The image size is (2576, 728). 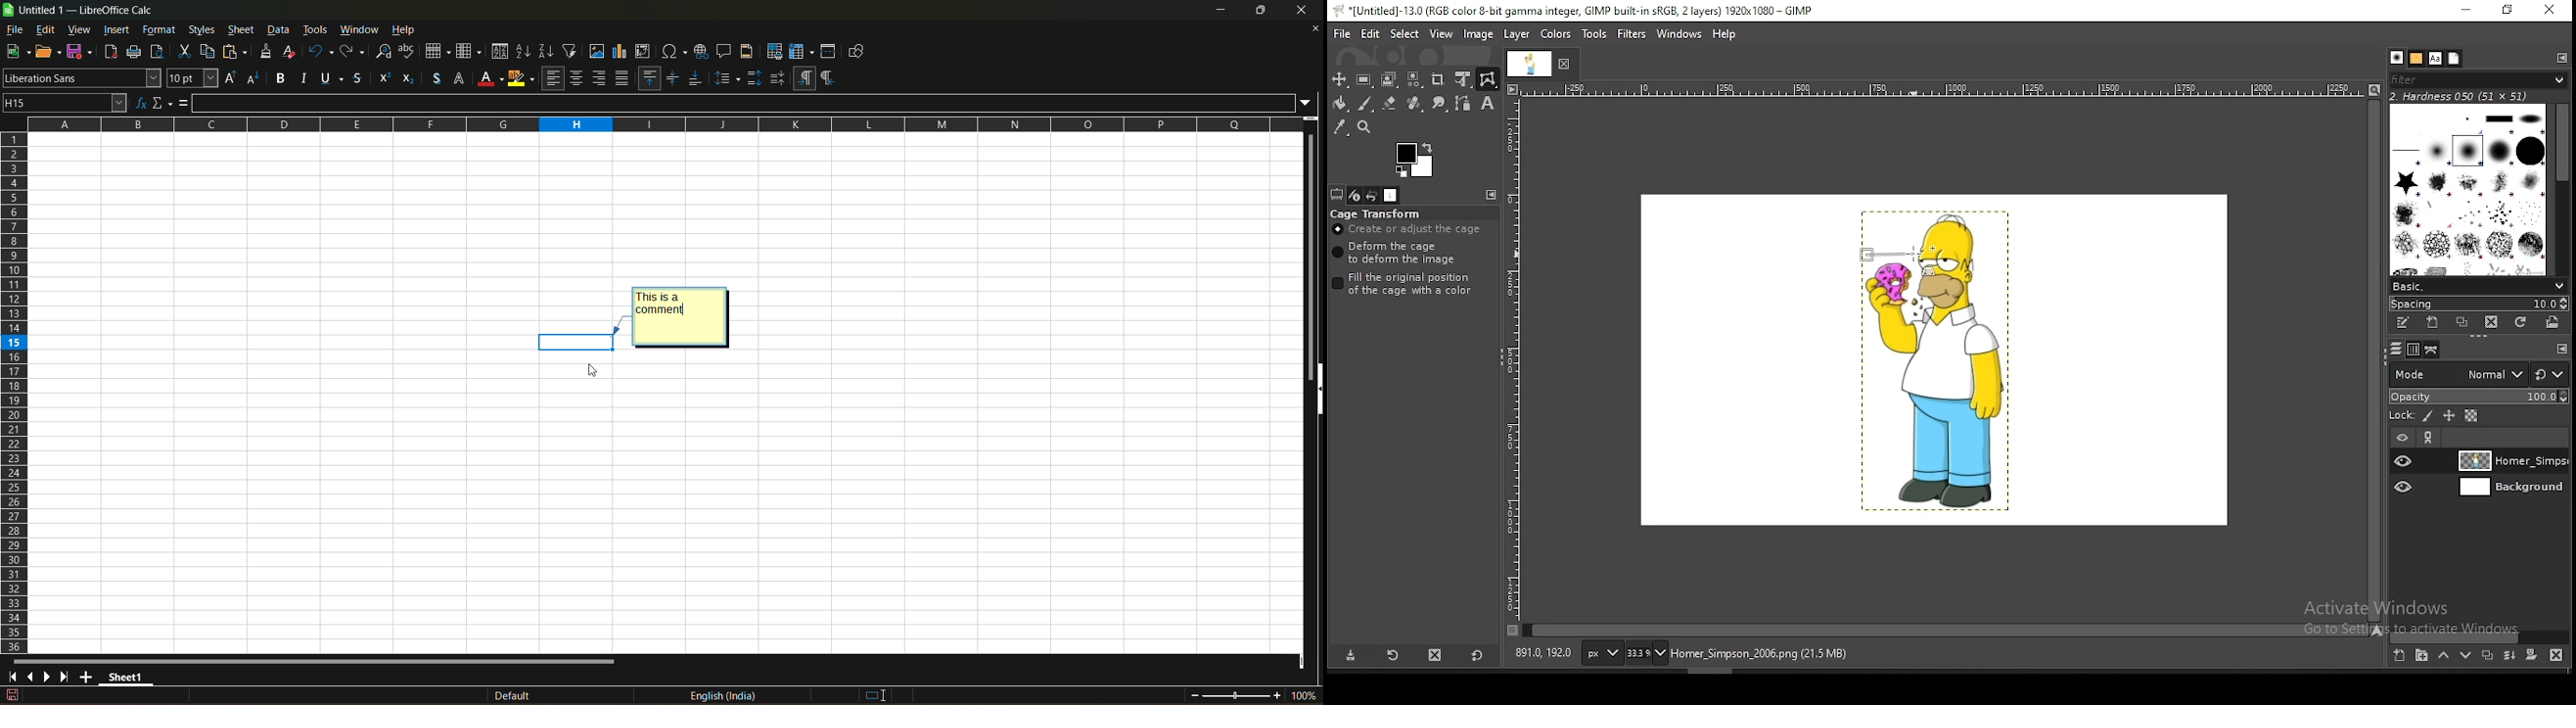 I want to click on unmerge cells, so click(x=605, y=77).